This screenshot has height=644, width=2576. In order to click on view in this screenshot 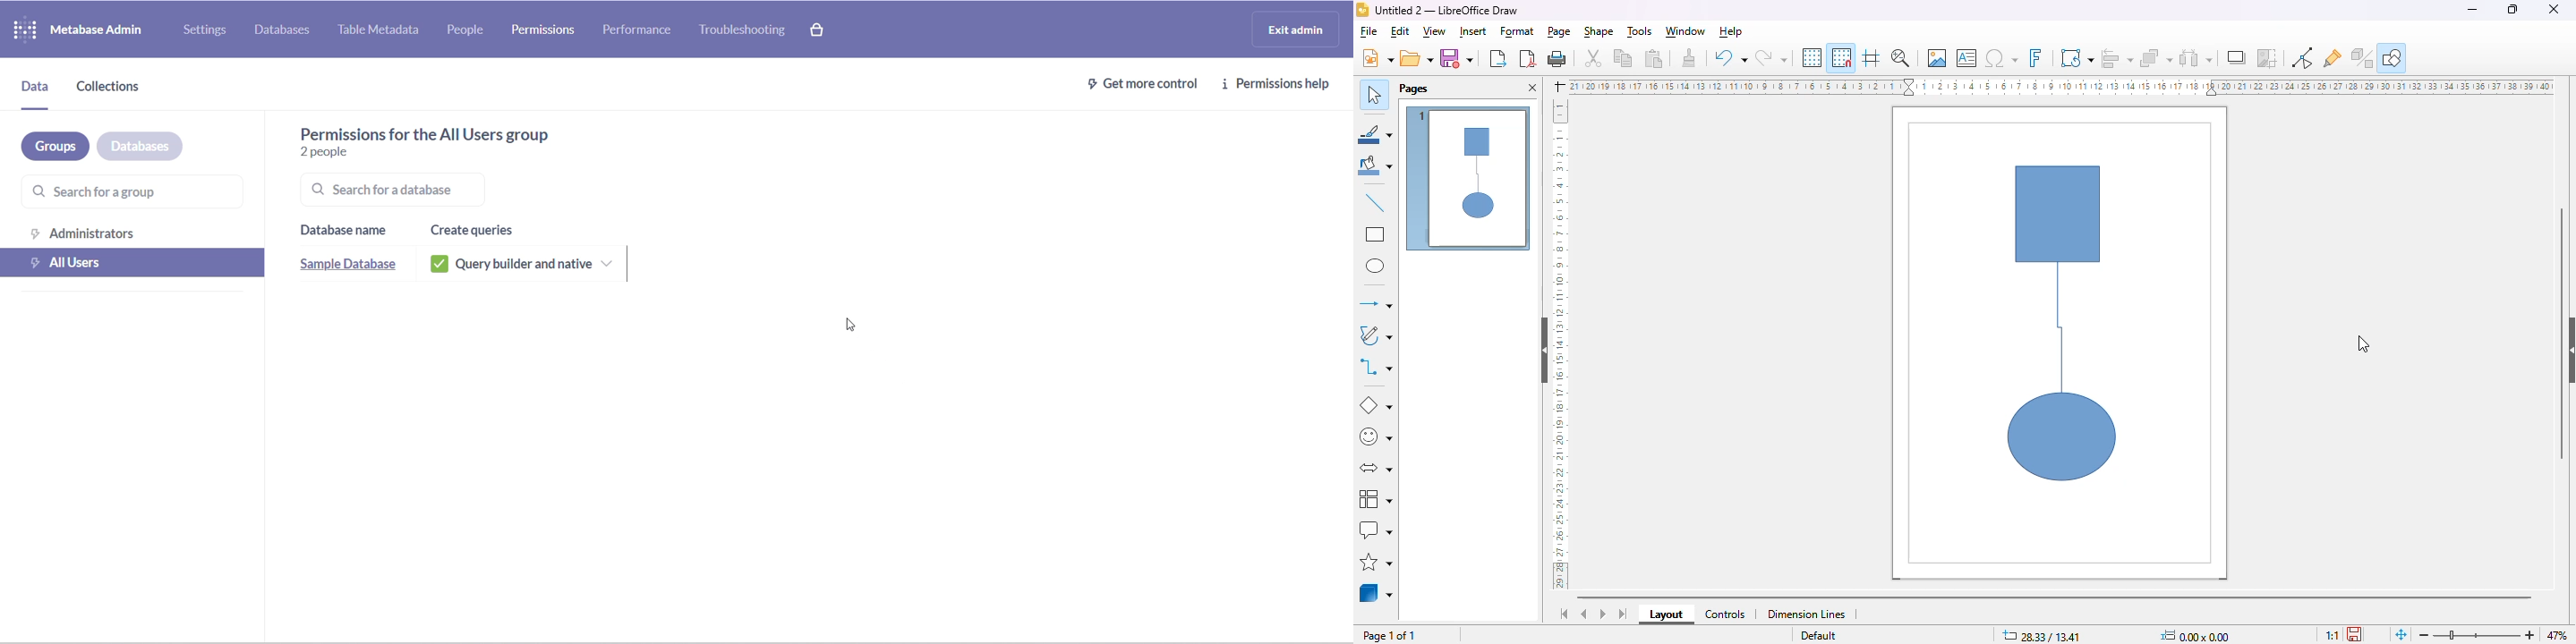, I will do `click(1435, 31)`.